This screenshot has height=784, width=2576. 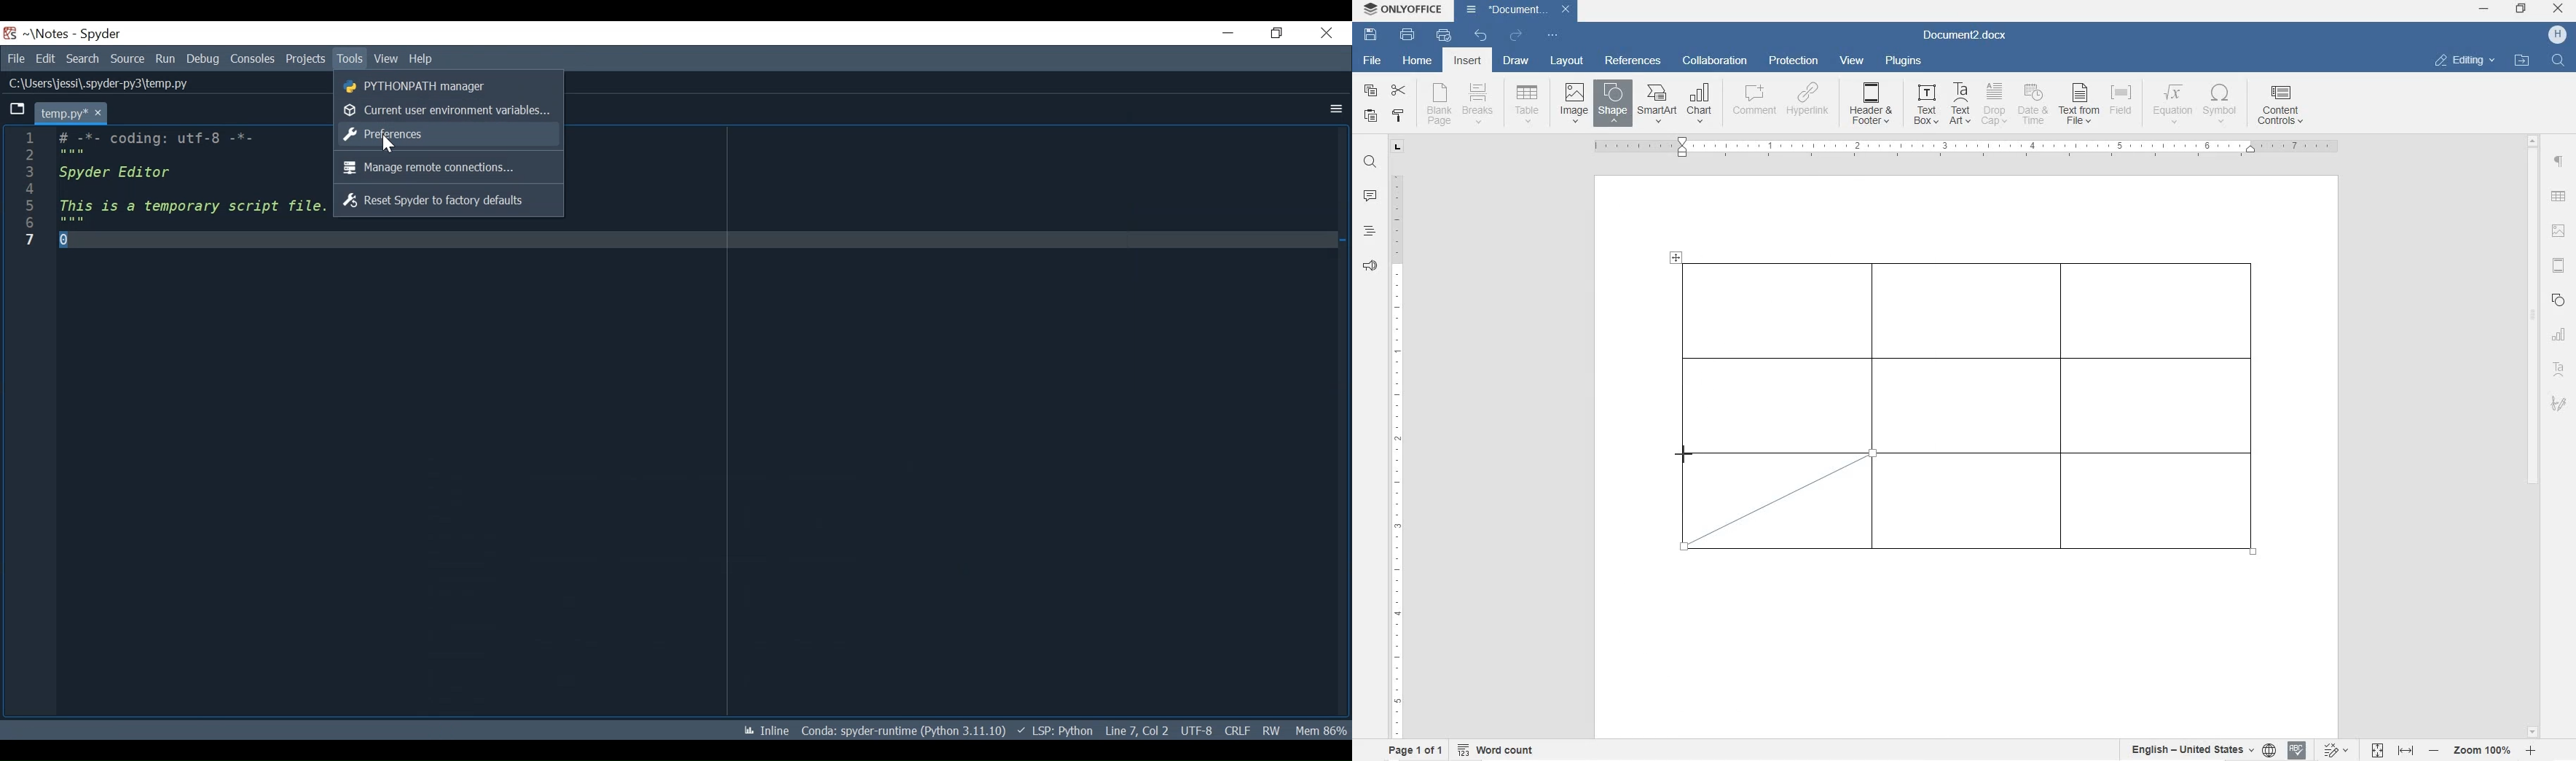 What do you see at coordinates (43, 34) in the screenshot?
I see `Notes` at bounding box center [43, 34].